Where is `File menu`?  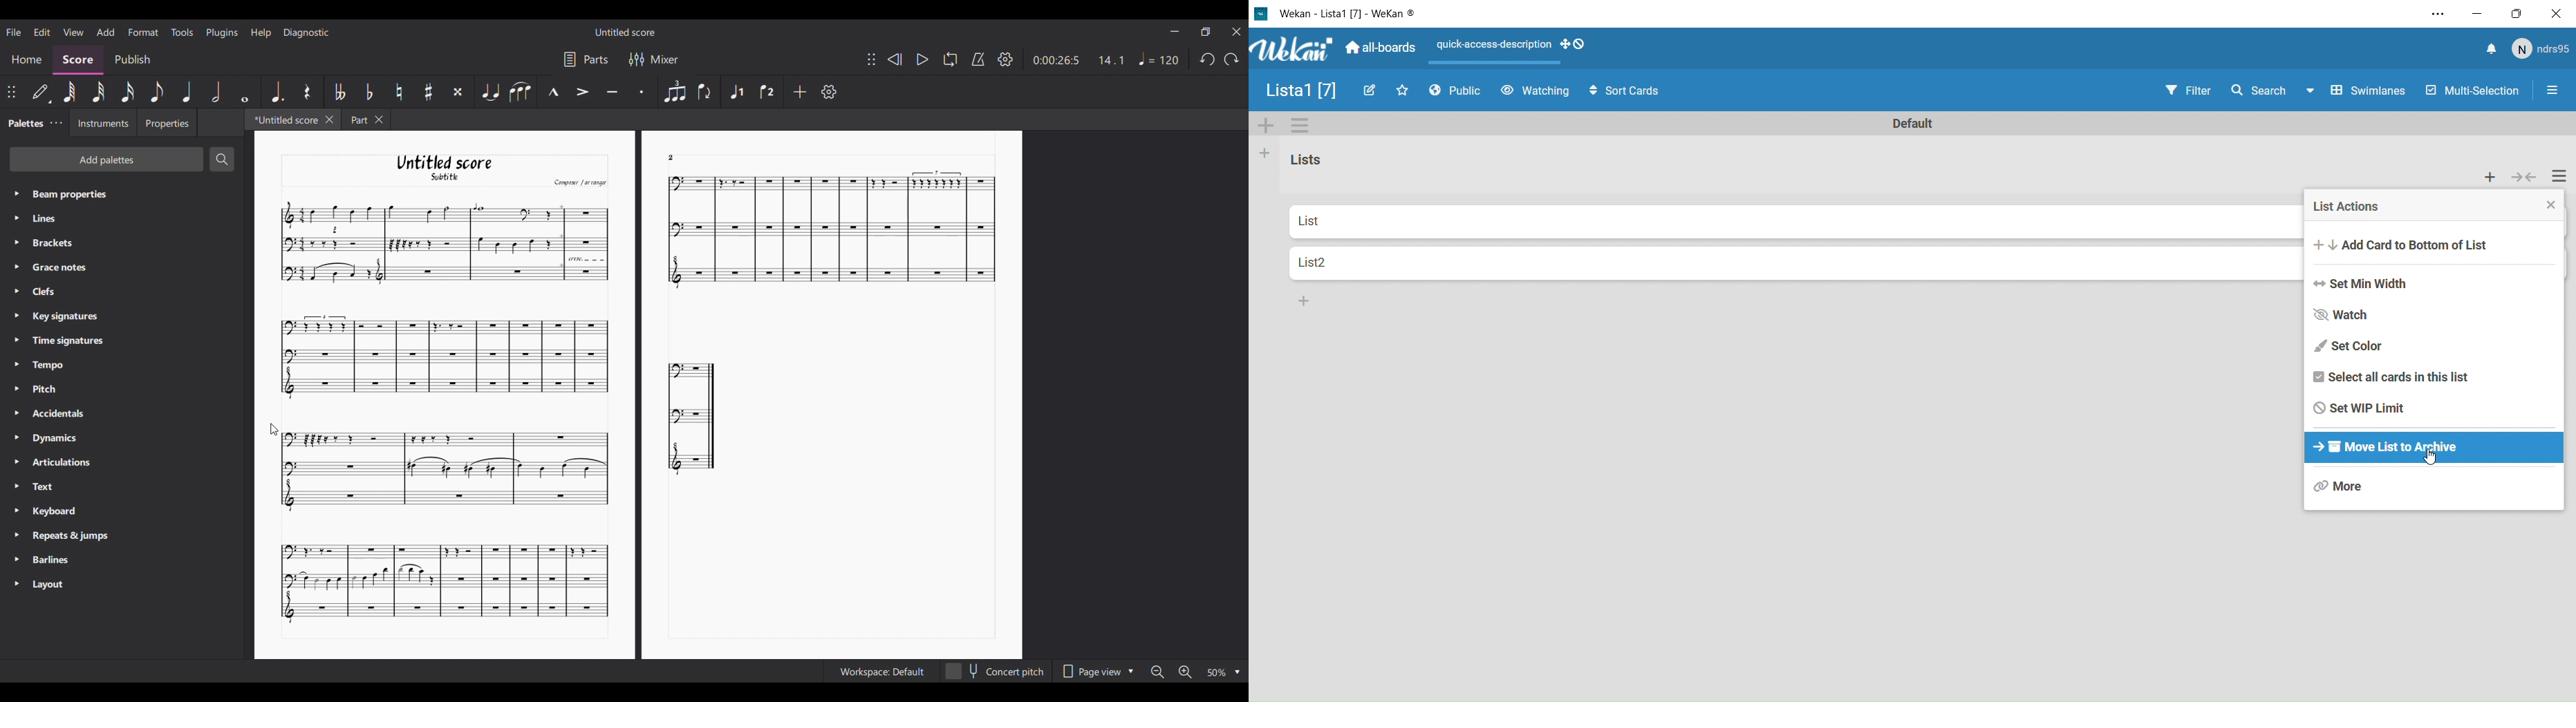 File menu is located at coordinates (15, 32).